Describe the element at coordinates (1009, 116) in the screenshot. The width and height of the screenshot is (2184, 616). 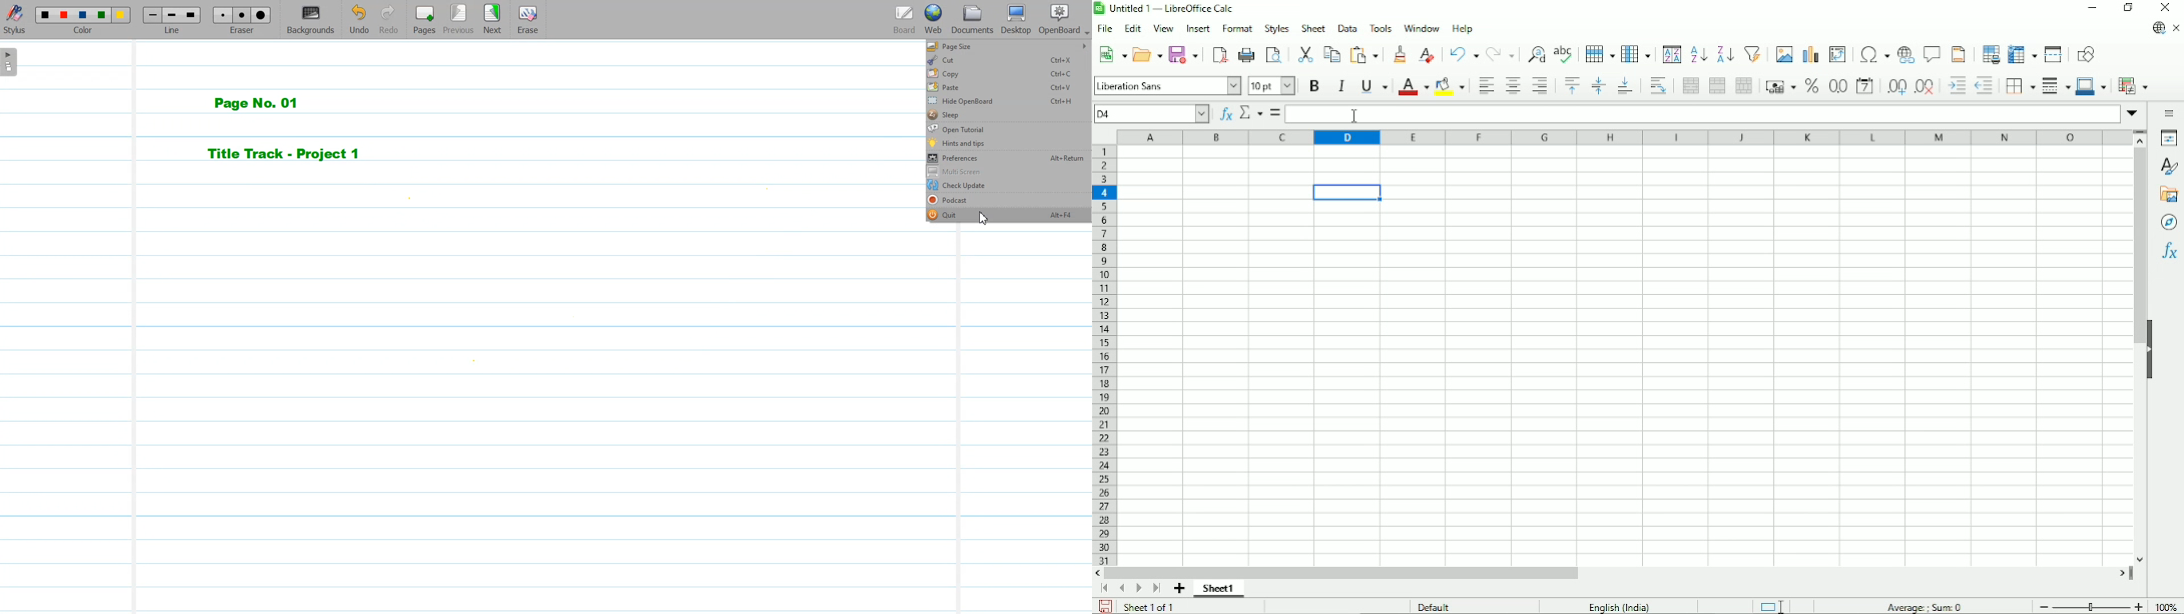
I see `Sleep` at that location.